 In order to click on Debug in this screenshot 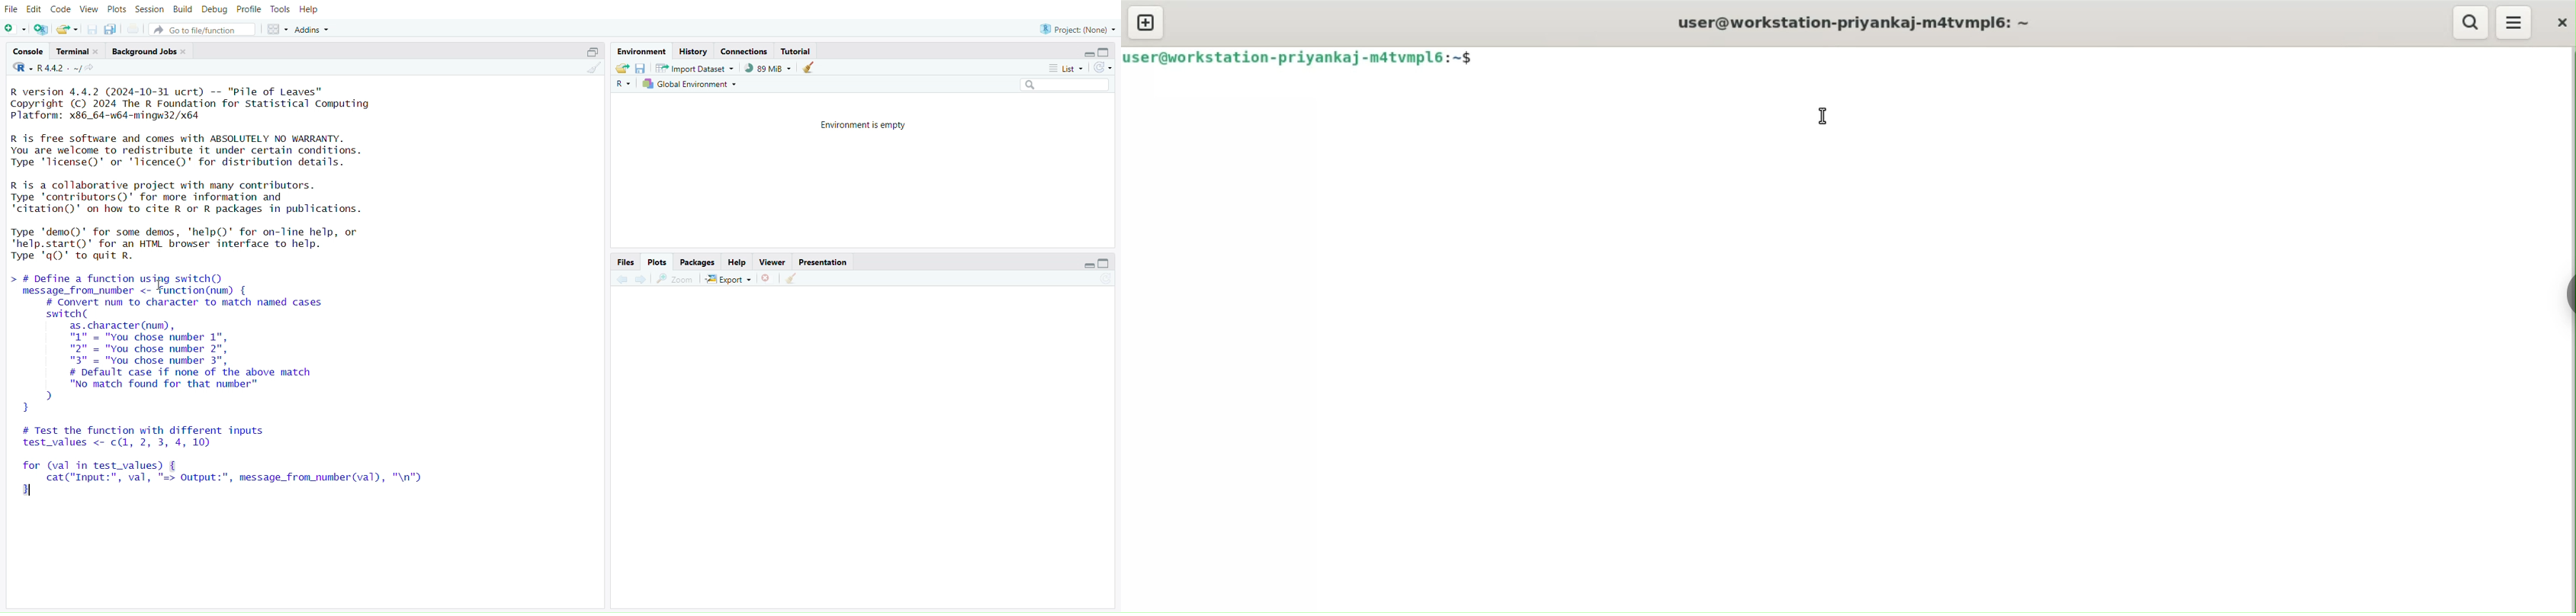, I will do `click(214, 9)`.